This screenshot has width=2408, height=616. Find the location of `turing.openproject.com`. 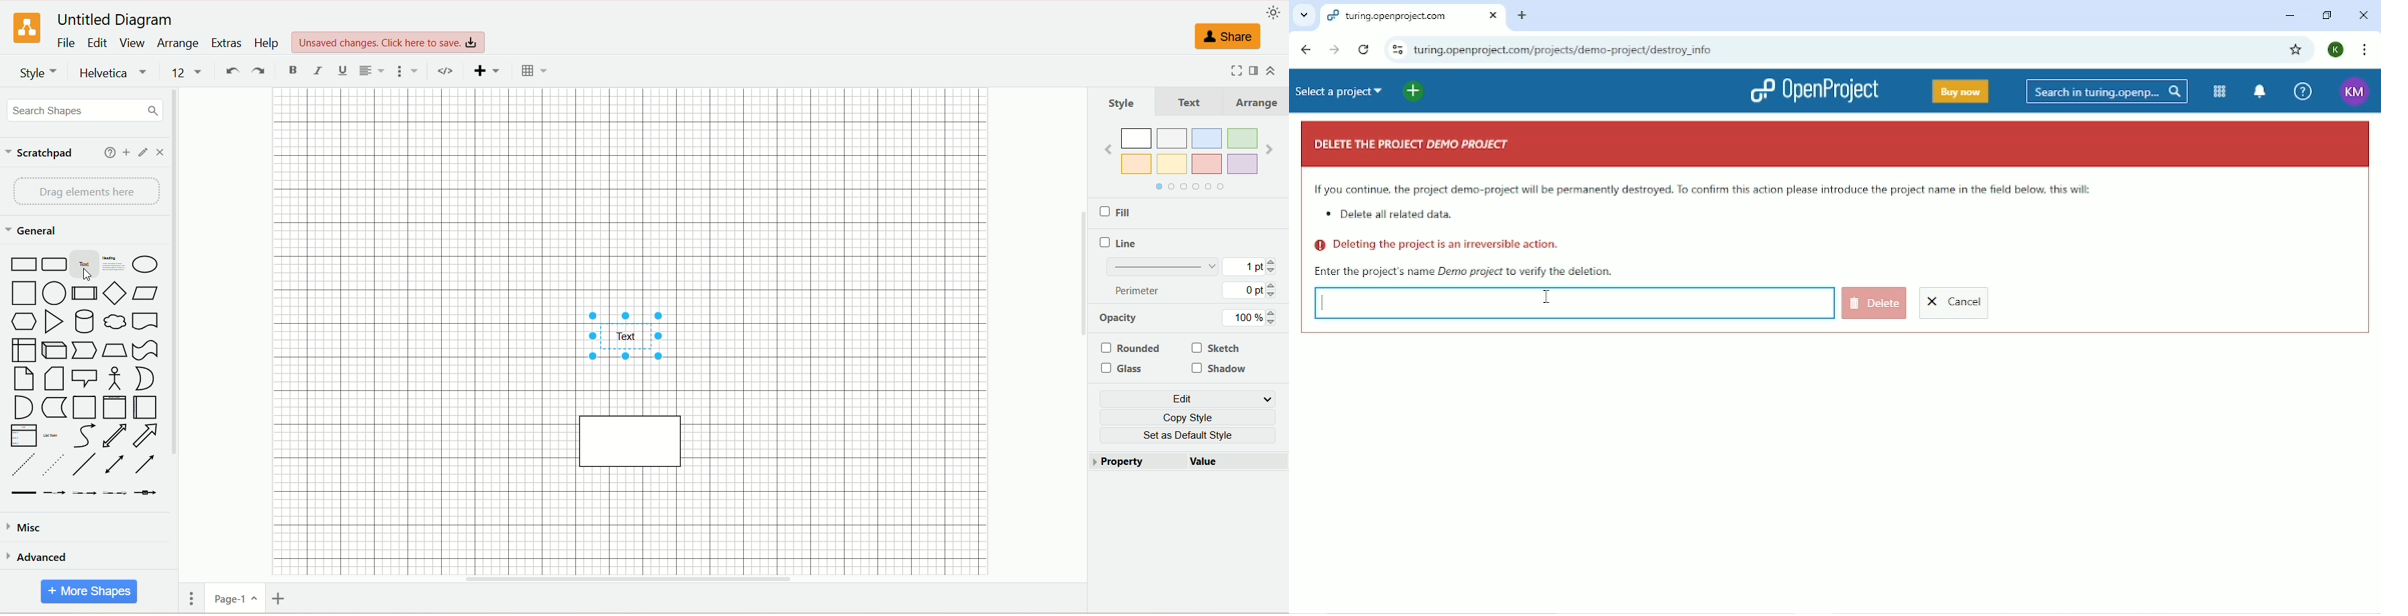

turing.openproject.com is located at coordinates (1411, 17).